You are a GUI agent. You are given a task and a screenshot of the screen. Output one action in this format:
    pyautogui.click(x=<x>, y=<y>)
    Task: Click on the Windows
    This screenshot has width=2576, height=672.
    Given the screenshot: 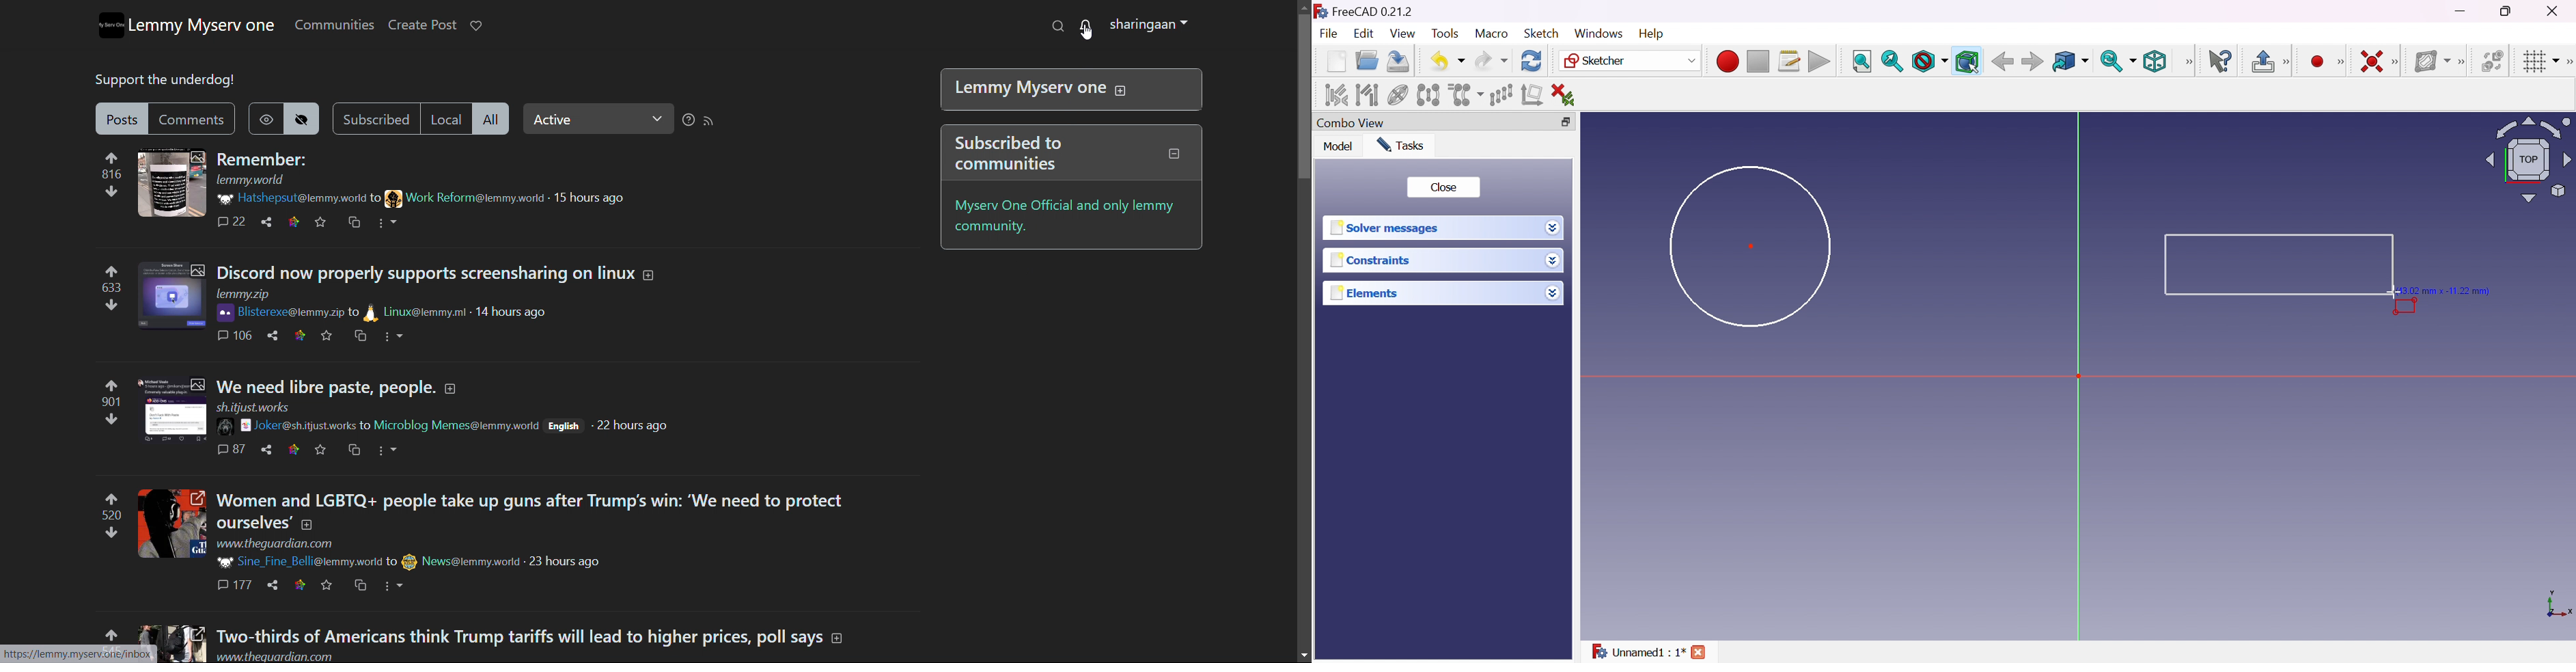 What is the action you would take?
    pyautogui.click(x=1597, y=33)
    